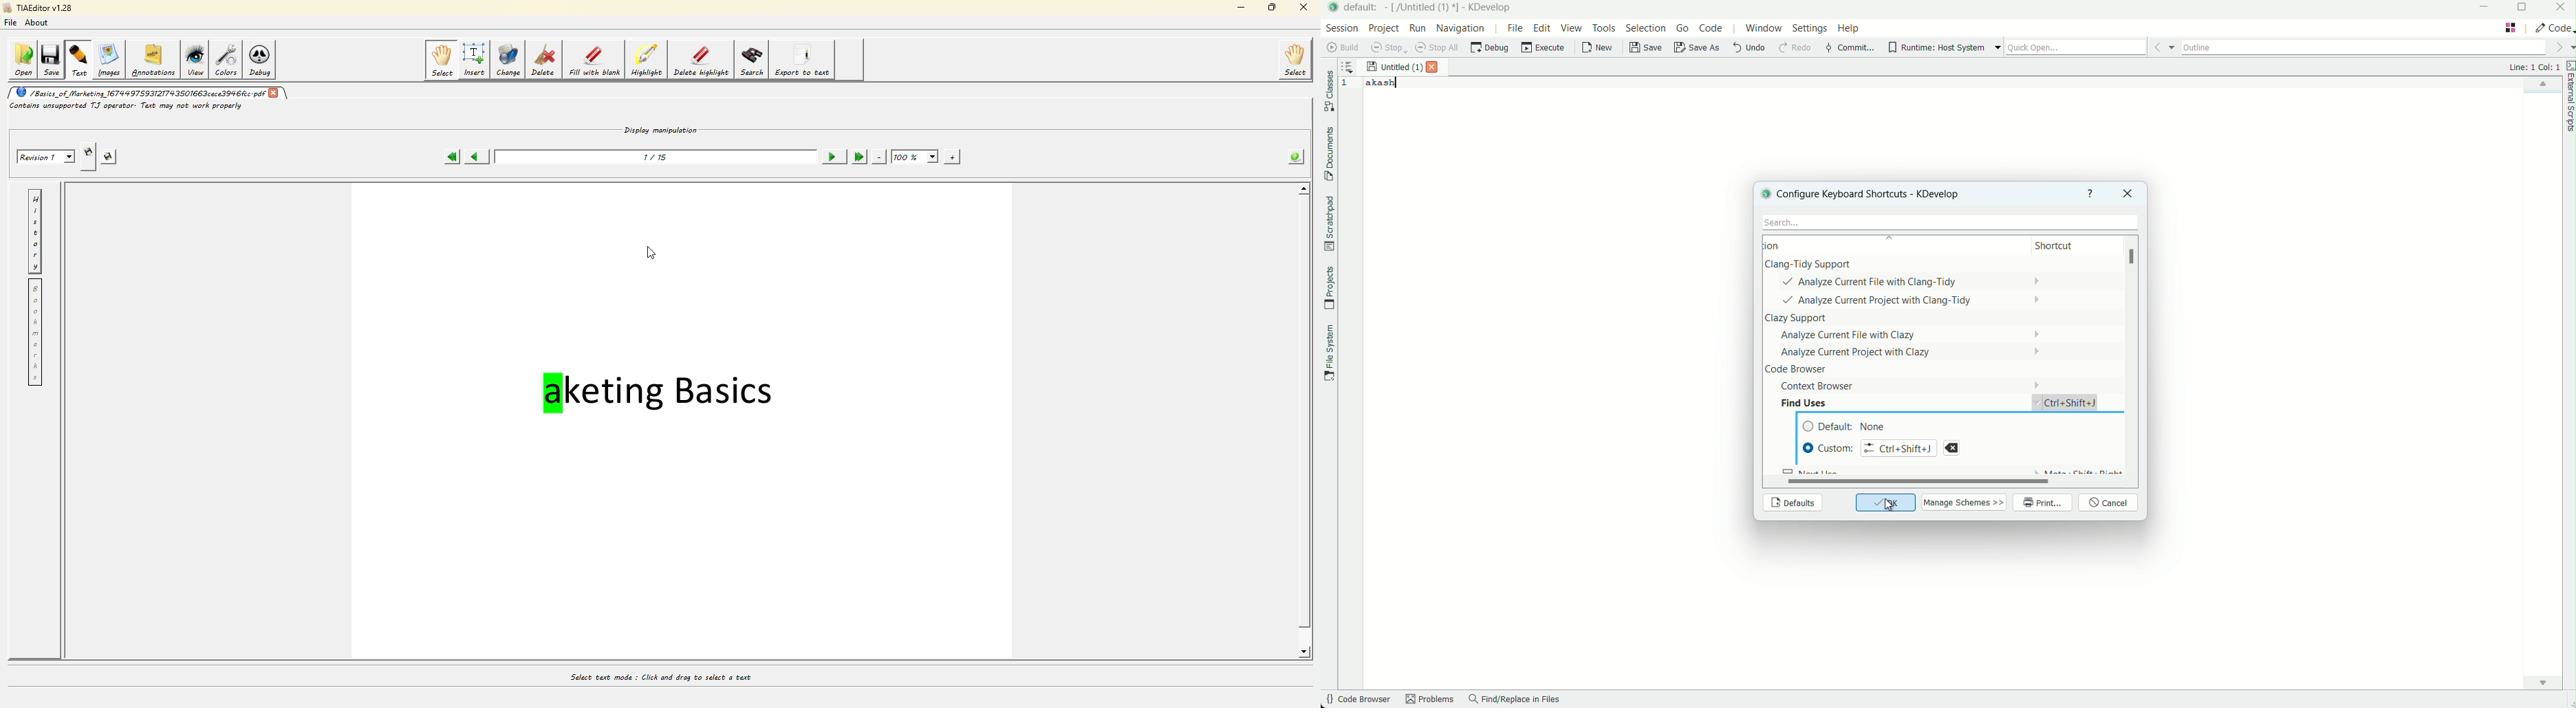 The image size is (2576, 728). I want to click on highight, so click(645, 60).